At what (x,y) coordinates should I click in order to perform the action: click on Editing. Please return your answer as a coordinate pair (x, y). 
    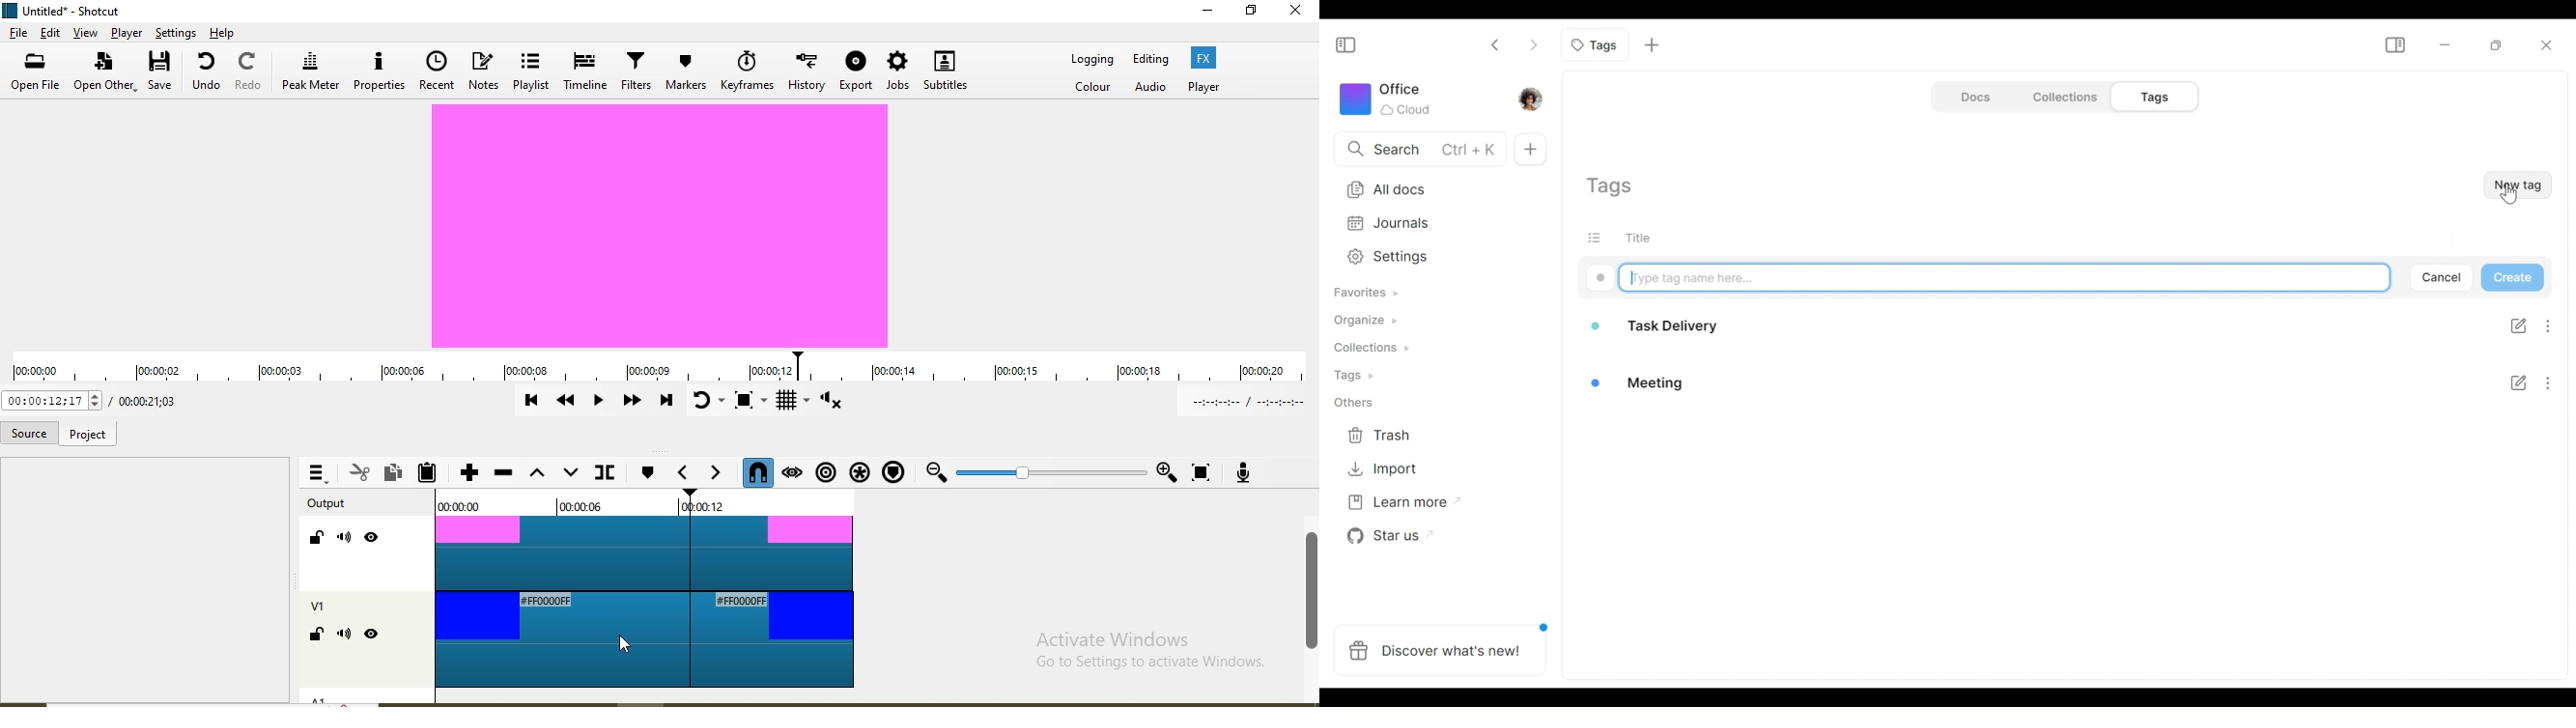
    Looking at the image, I should click on (1153, 60).